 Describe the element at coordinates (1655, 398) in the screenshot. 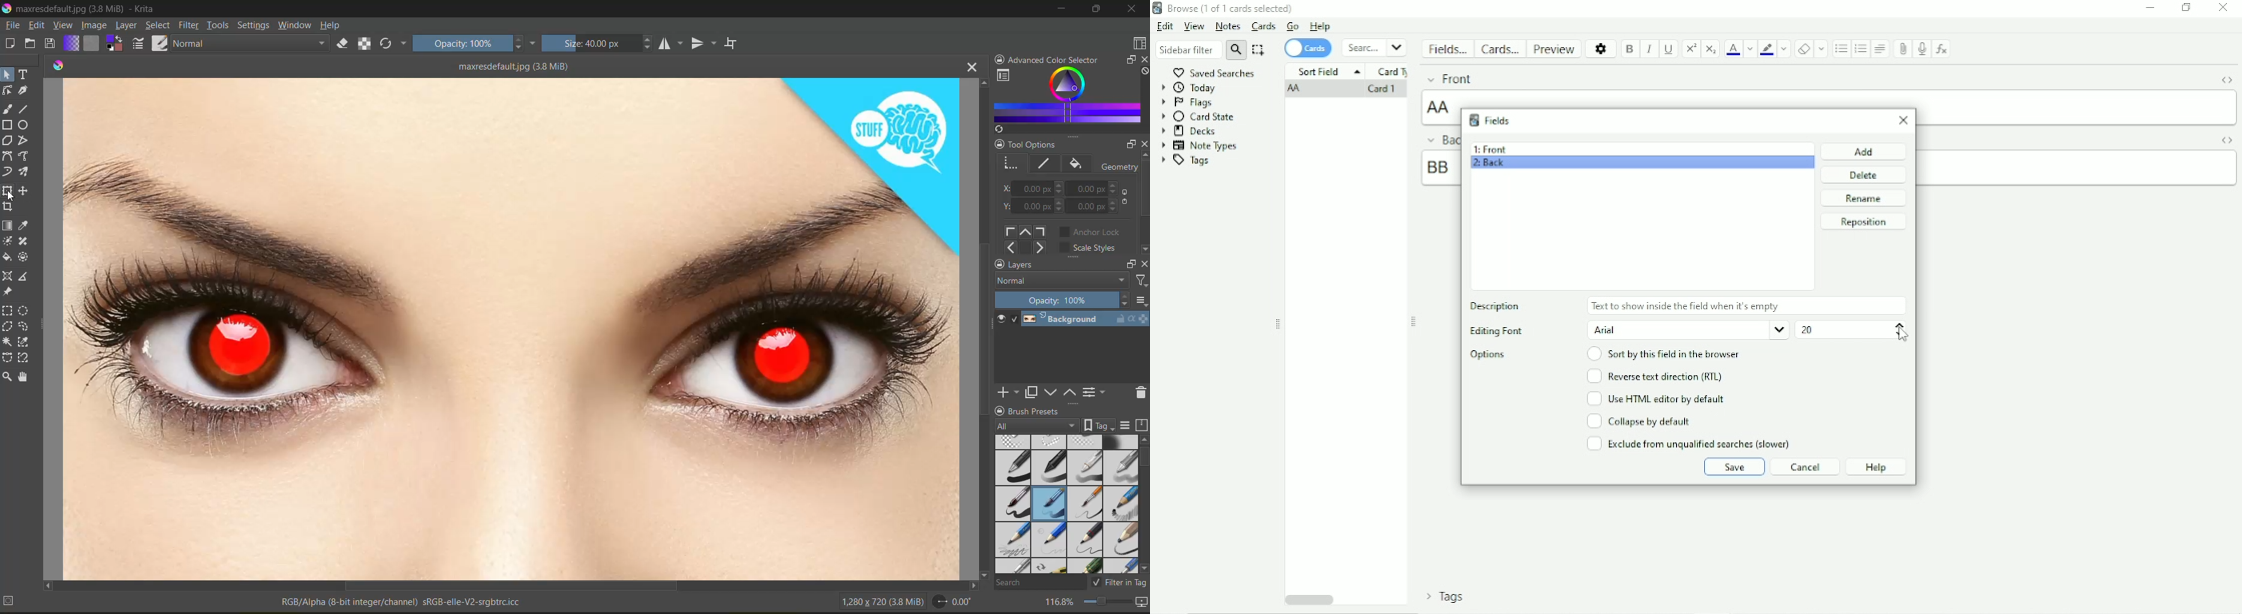

I see `Use HTML editor by default` at that location.